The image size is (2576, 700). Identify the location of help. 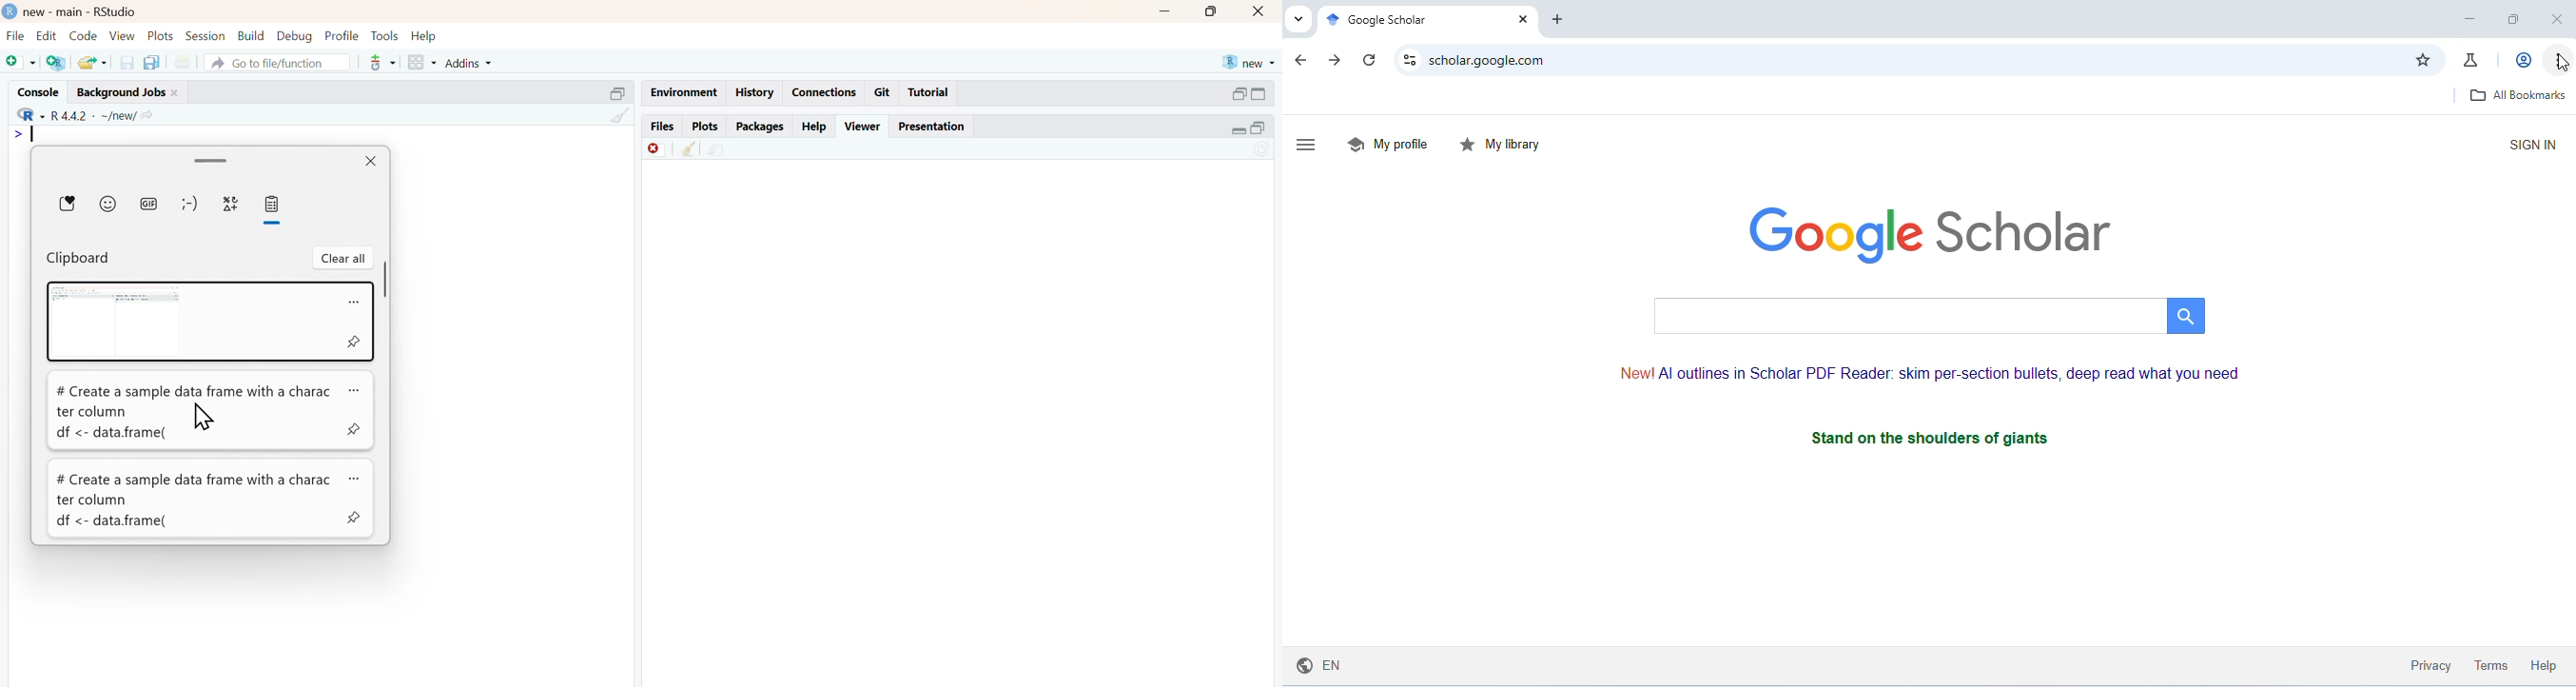
(424, 36).